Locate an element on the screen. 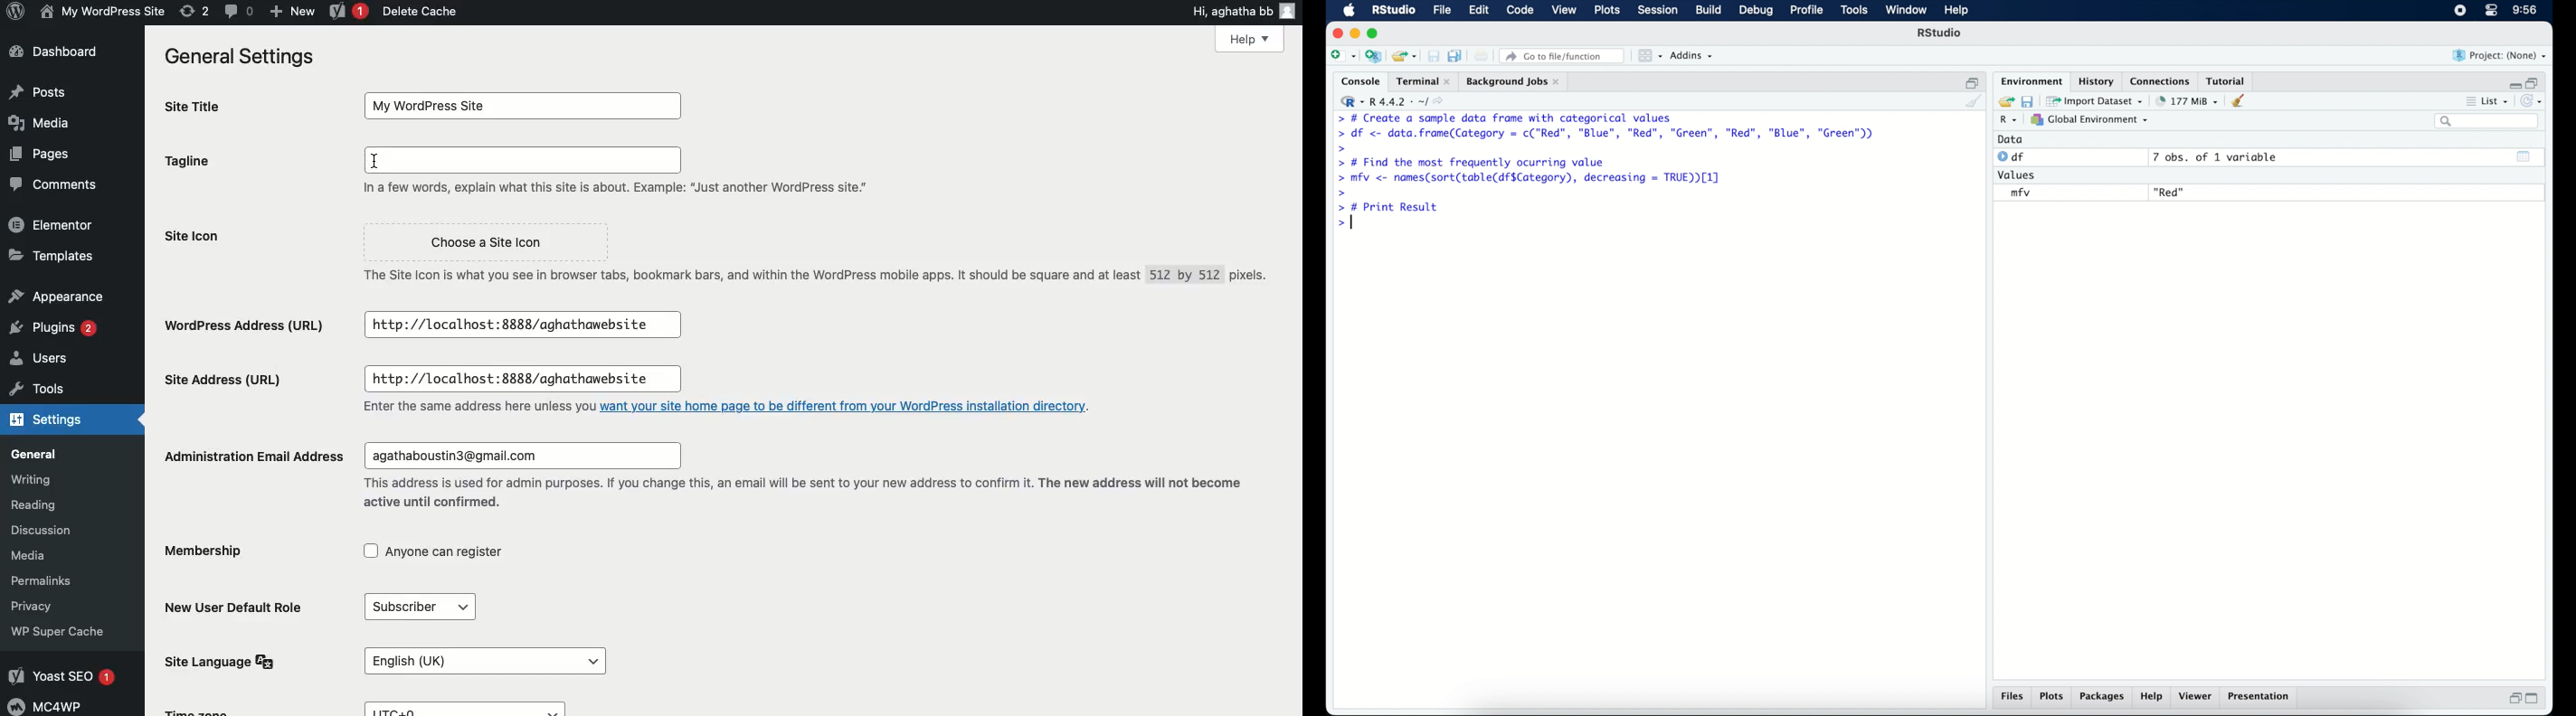 The width and height of the screenshot is (2576, 728). minimize is located at coordinates (2512, 83).